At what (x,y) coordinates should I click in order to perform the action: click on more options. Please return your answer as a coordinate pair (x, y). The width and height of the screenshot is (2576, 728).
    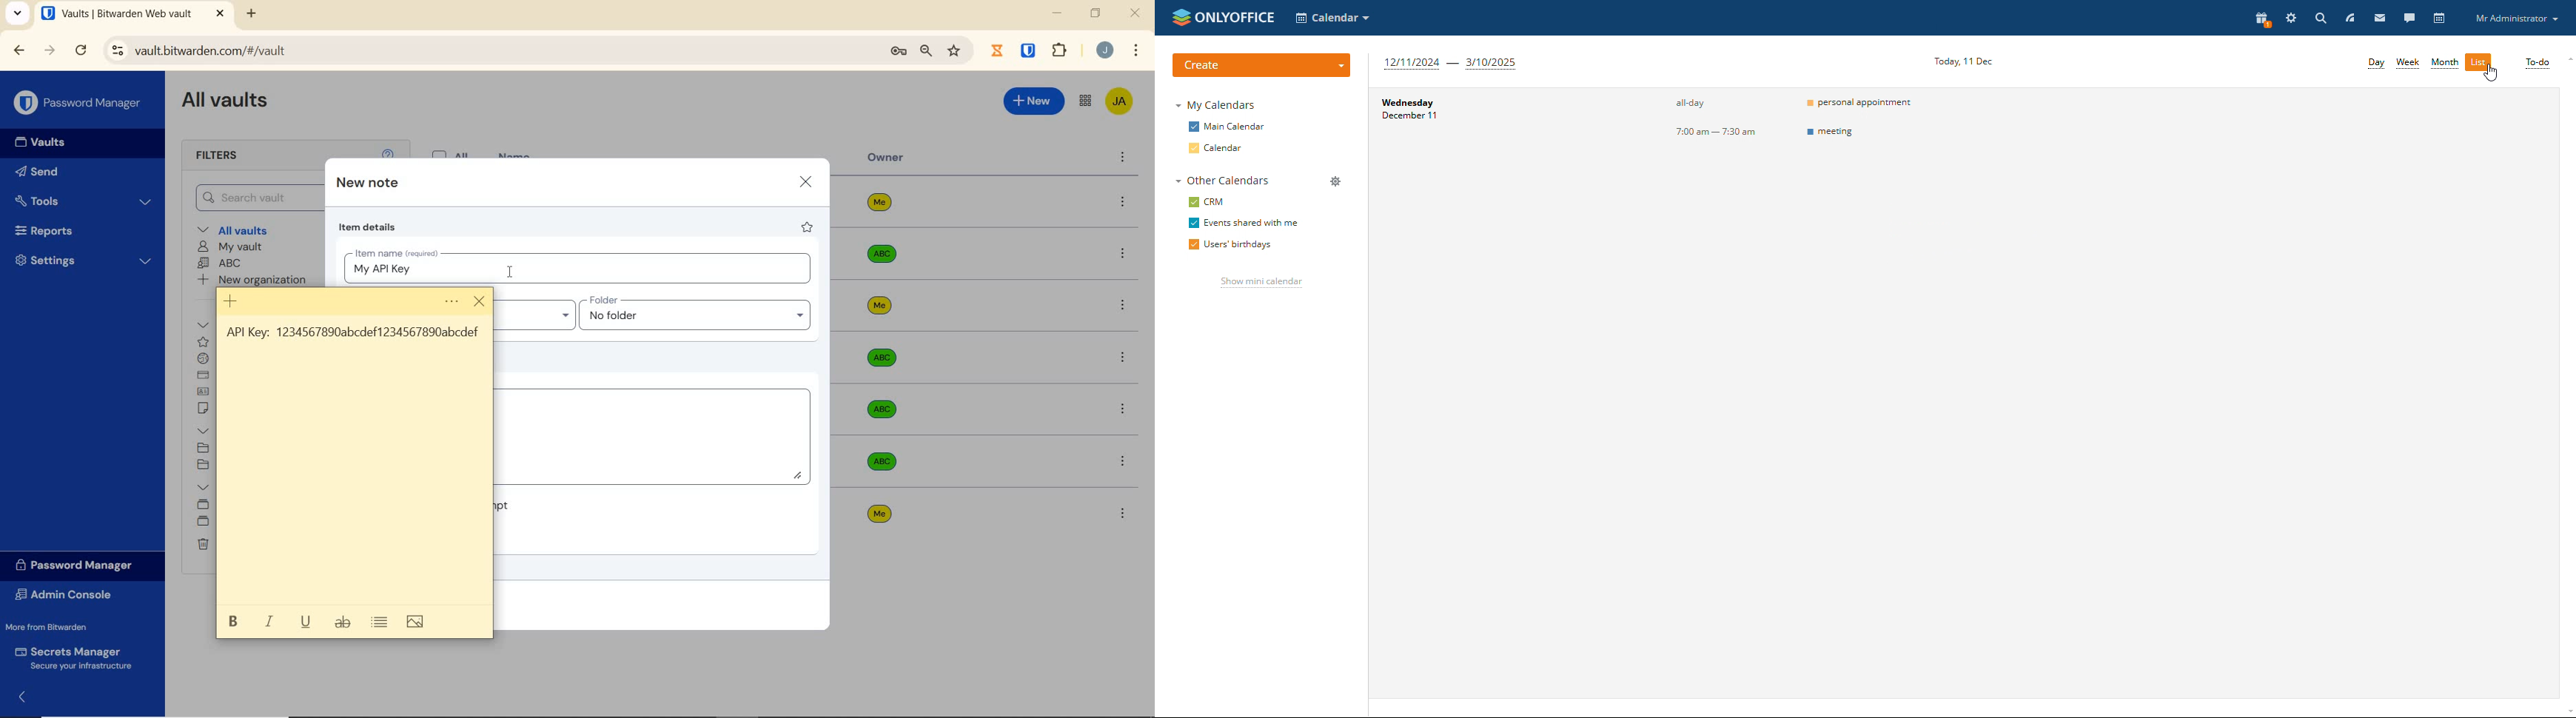
    Looking at the image, I should click on (1122, 358).